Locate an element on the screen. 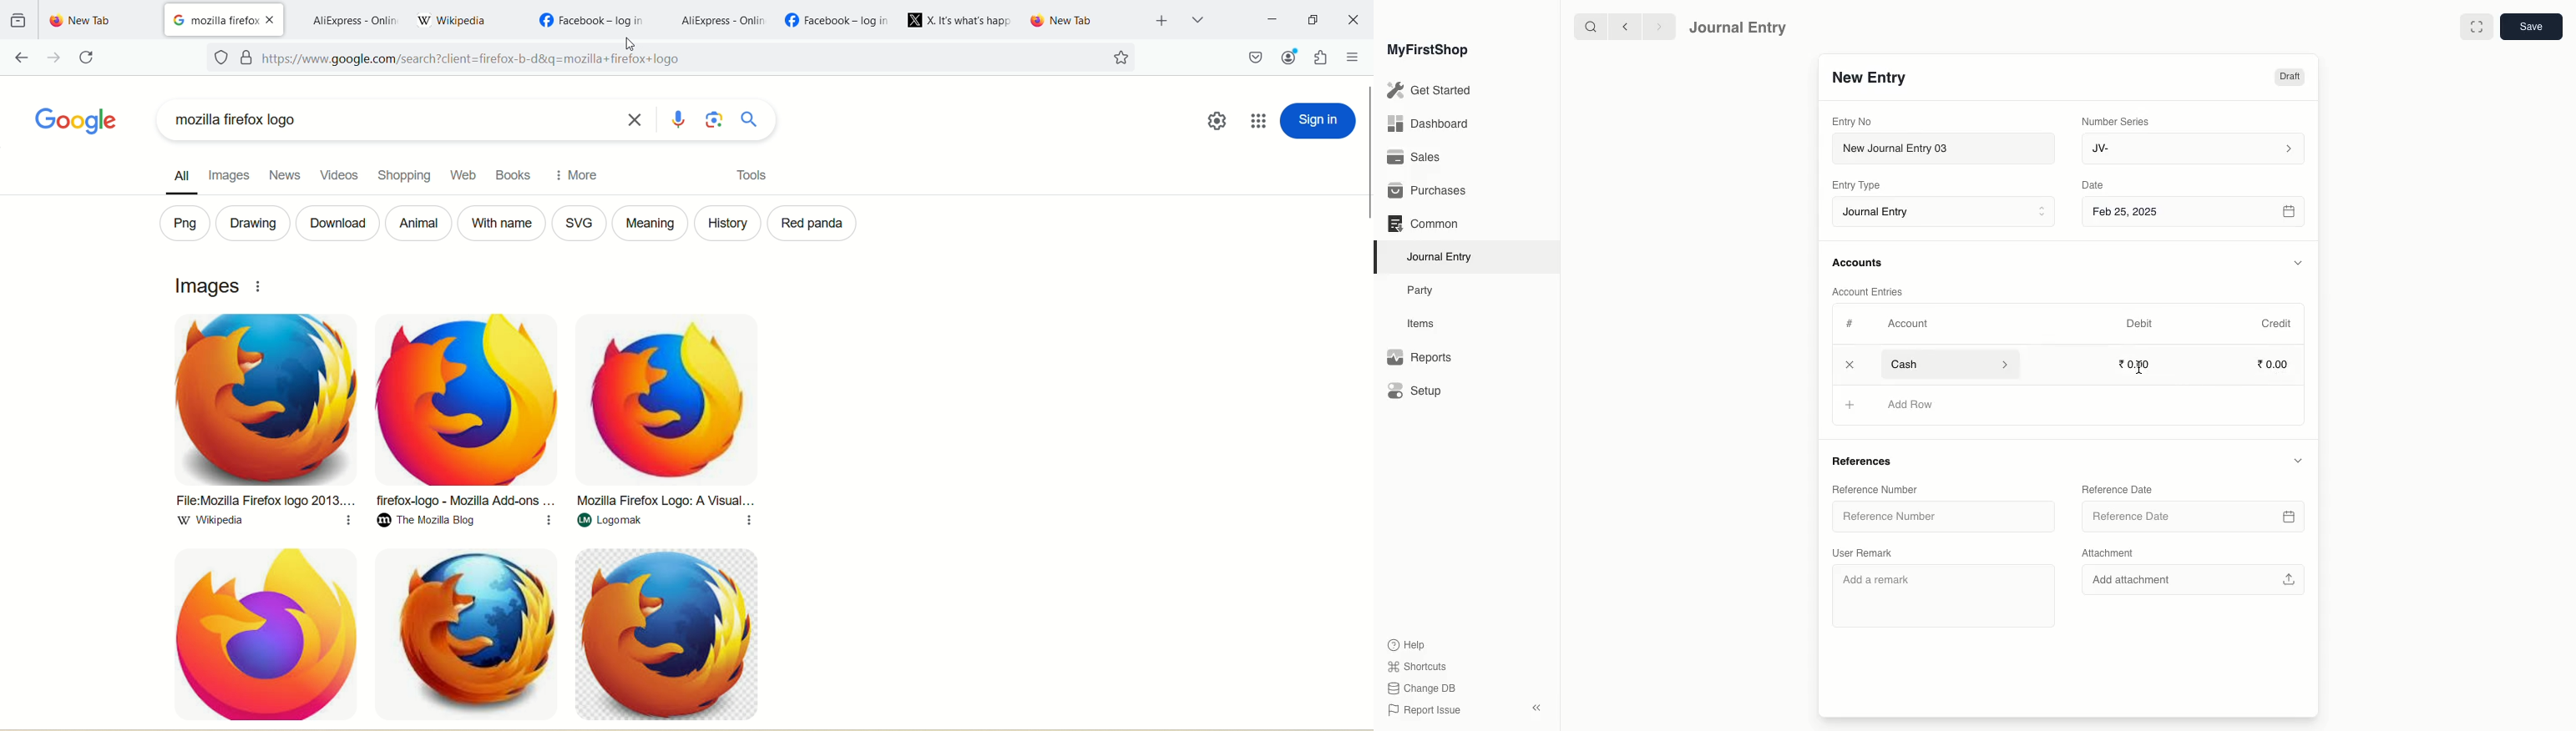 The height and width of the screenshot is (756, 2576). go forward one page is located at coordinates (53, 58).